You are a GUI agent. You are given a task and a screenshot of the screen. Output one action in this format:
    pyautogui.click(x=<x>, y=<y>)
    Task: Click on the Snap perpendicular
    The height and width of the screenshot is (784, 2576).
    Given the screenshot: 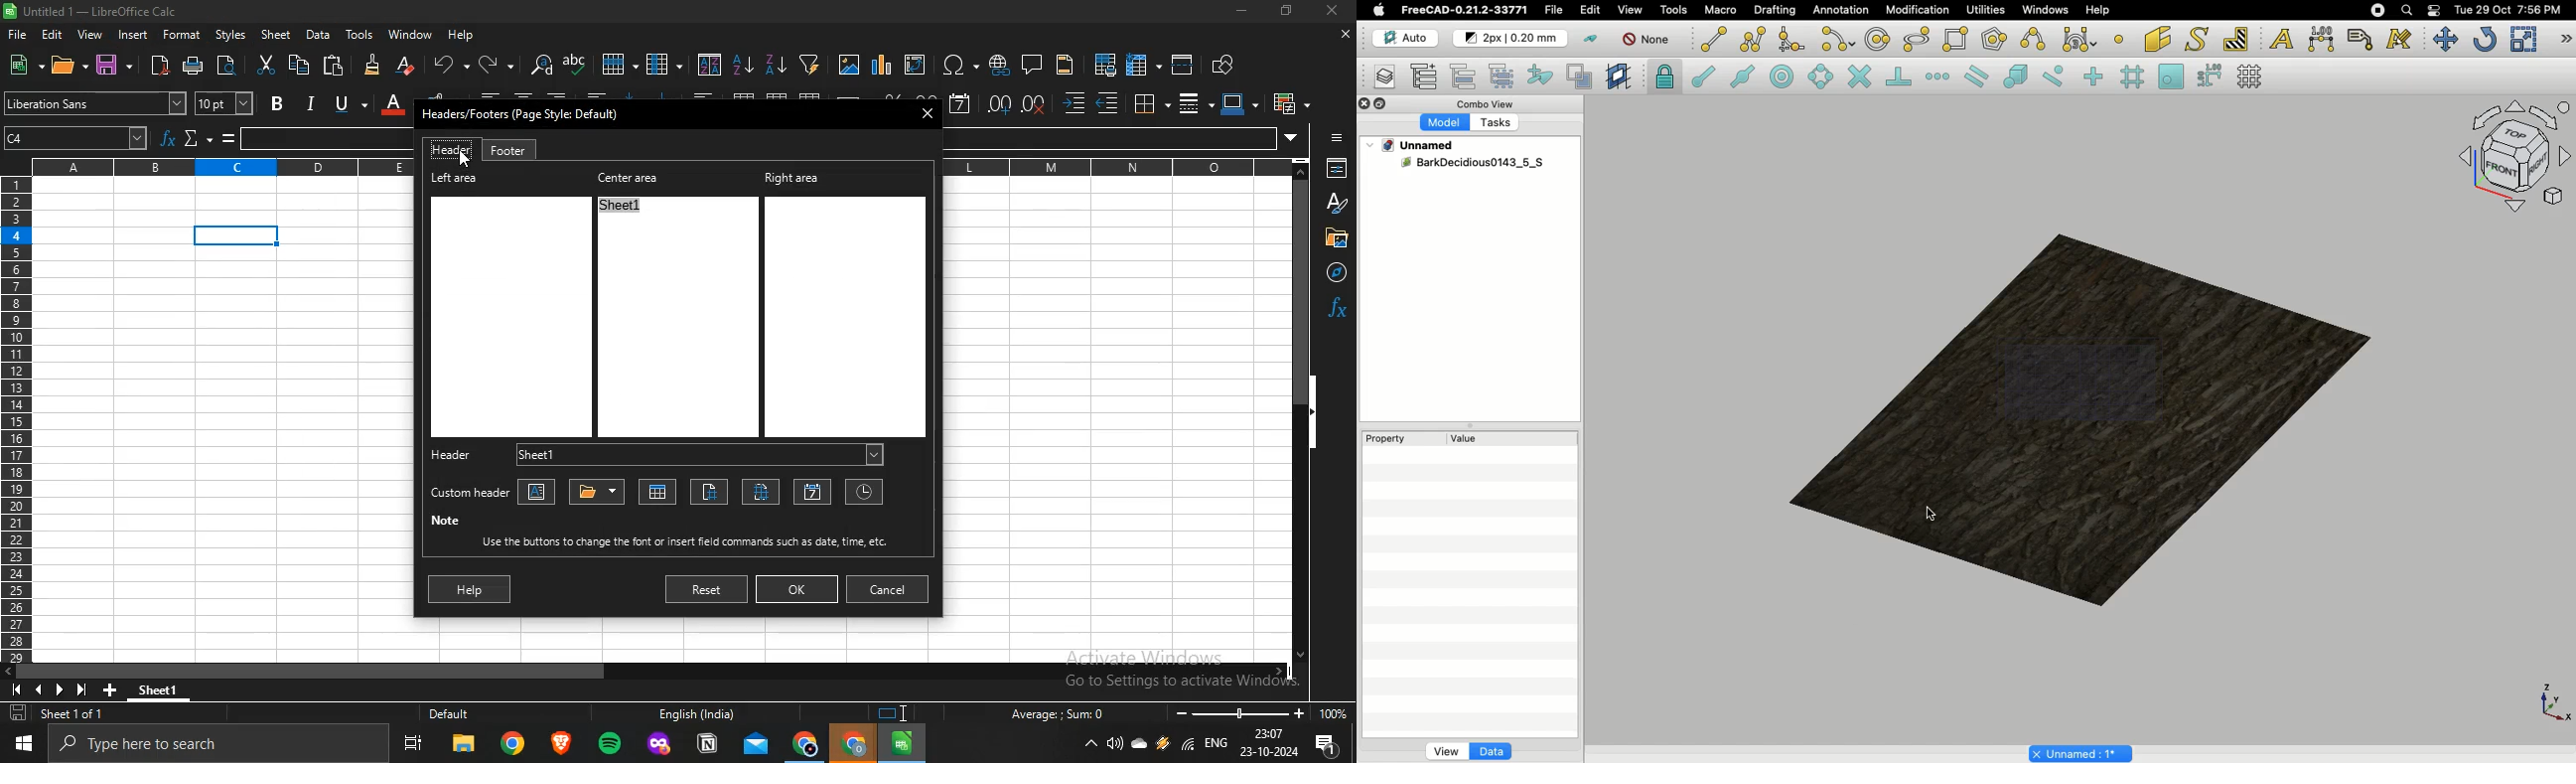 What is the action you would take?
    pyautogui.click(x=1901, y=78)
    